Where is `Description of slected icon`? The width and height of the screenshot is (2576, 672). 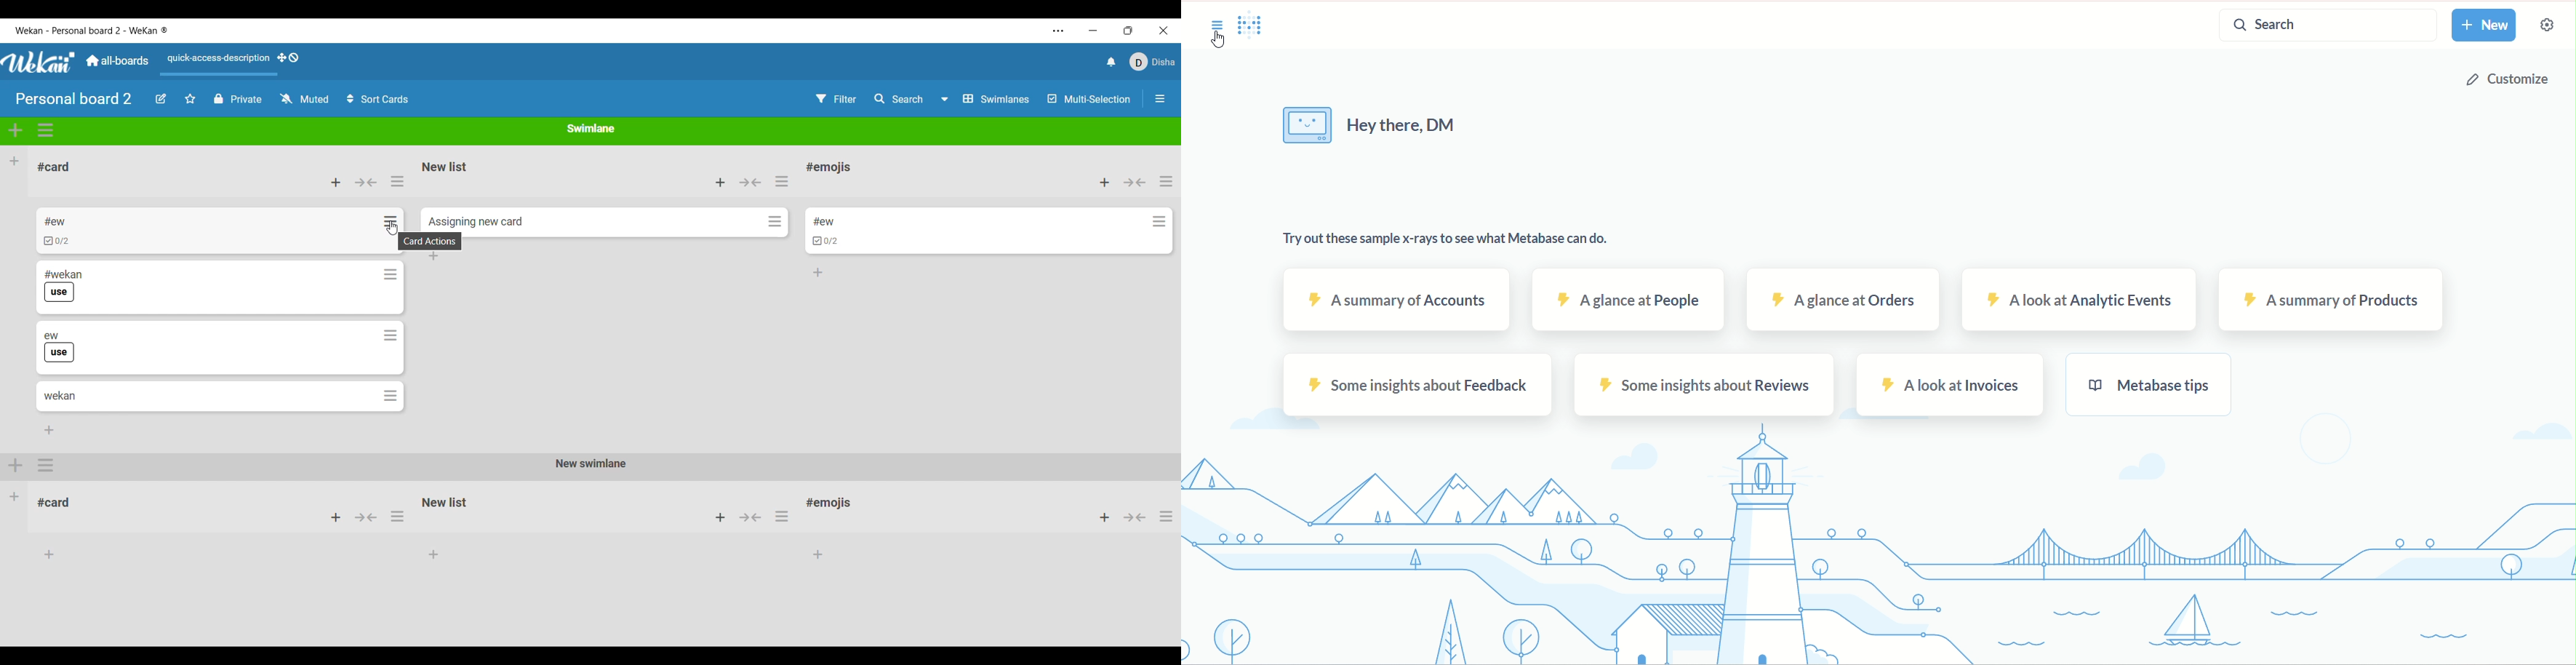 Description of slected icon is located at coordinates (433, 241).